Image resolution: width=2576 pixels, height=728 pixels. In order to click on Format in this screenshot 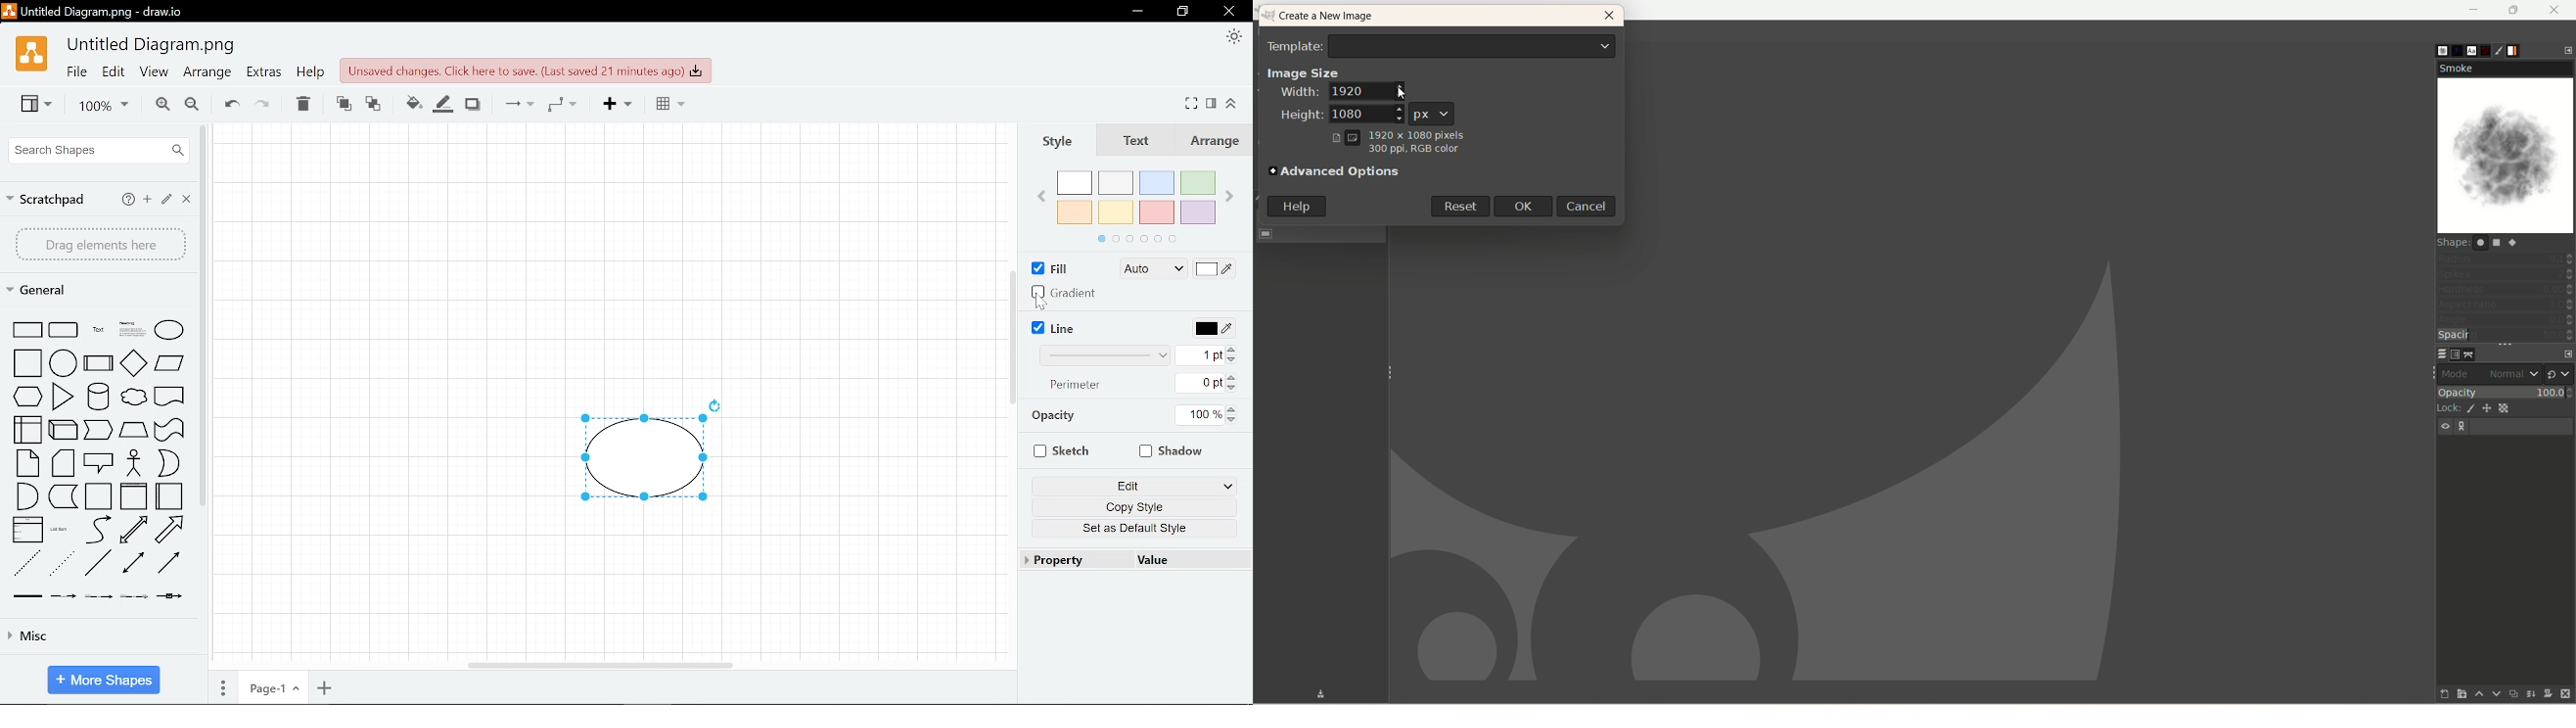, I will do `click(1212, 105)`.